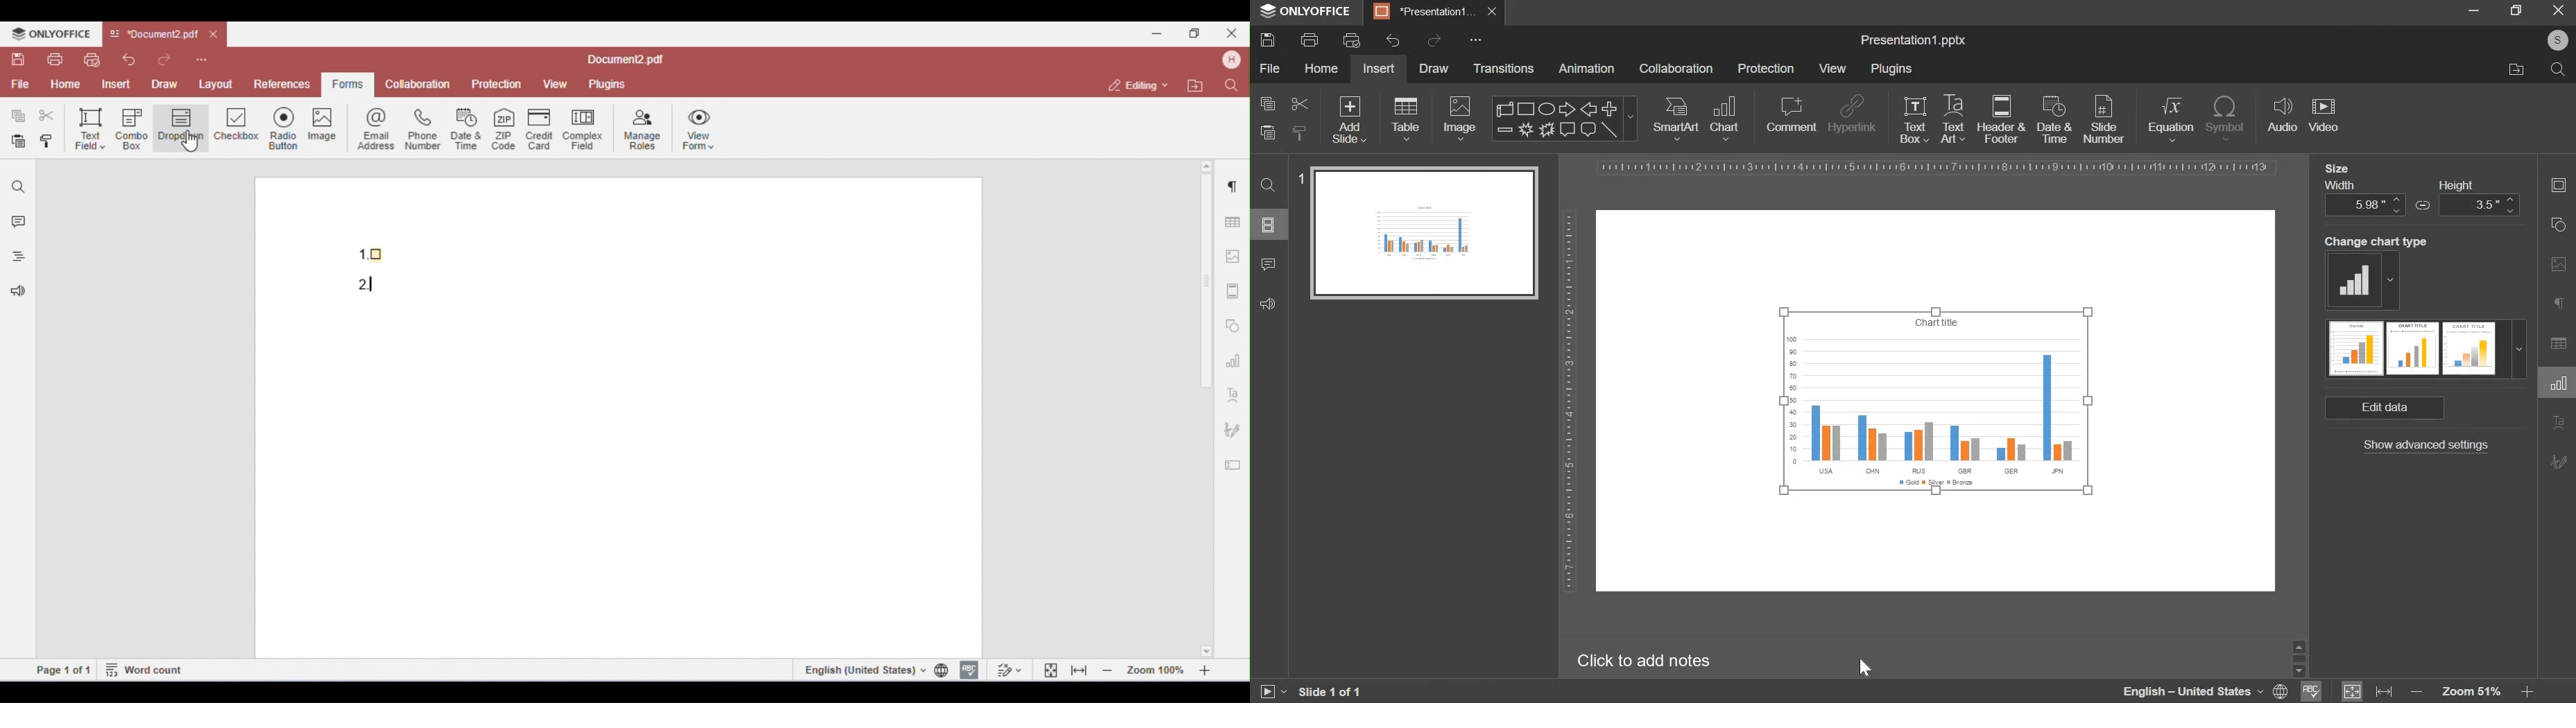  I want to click on feedback, so click(1268, 302).